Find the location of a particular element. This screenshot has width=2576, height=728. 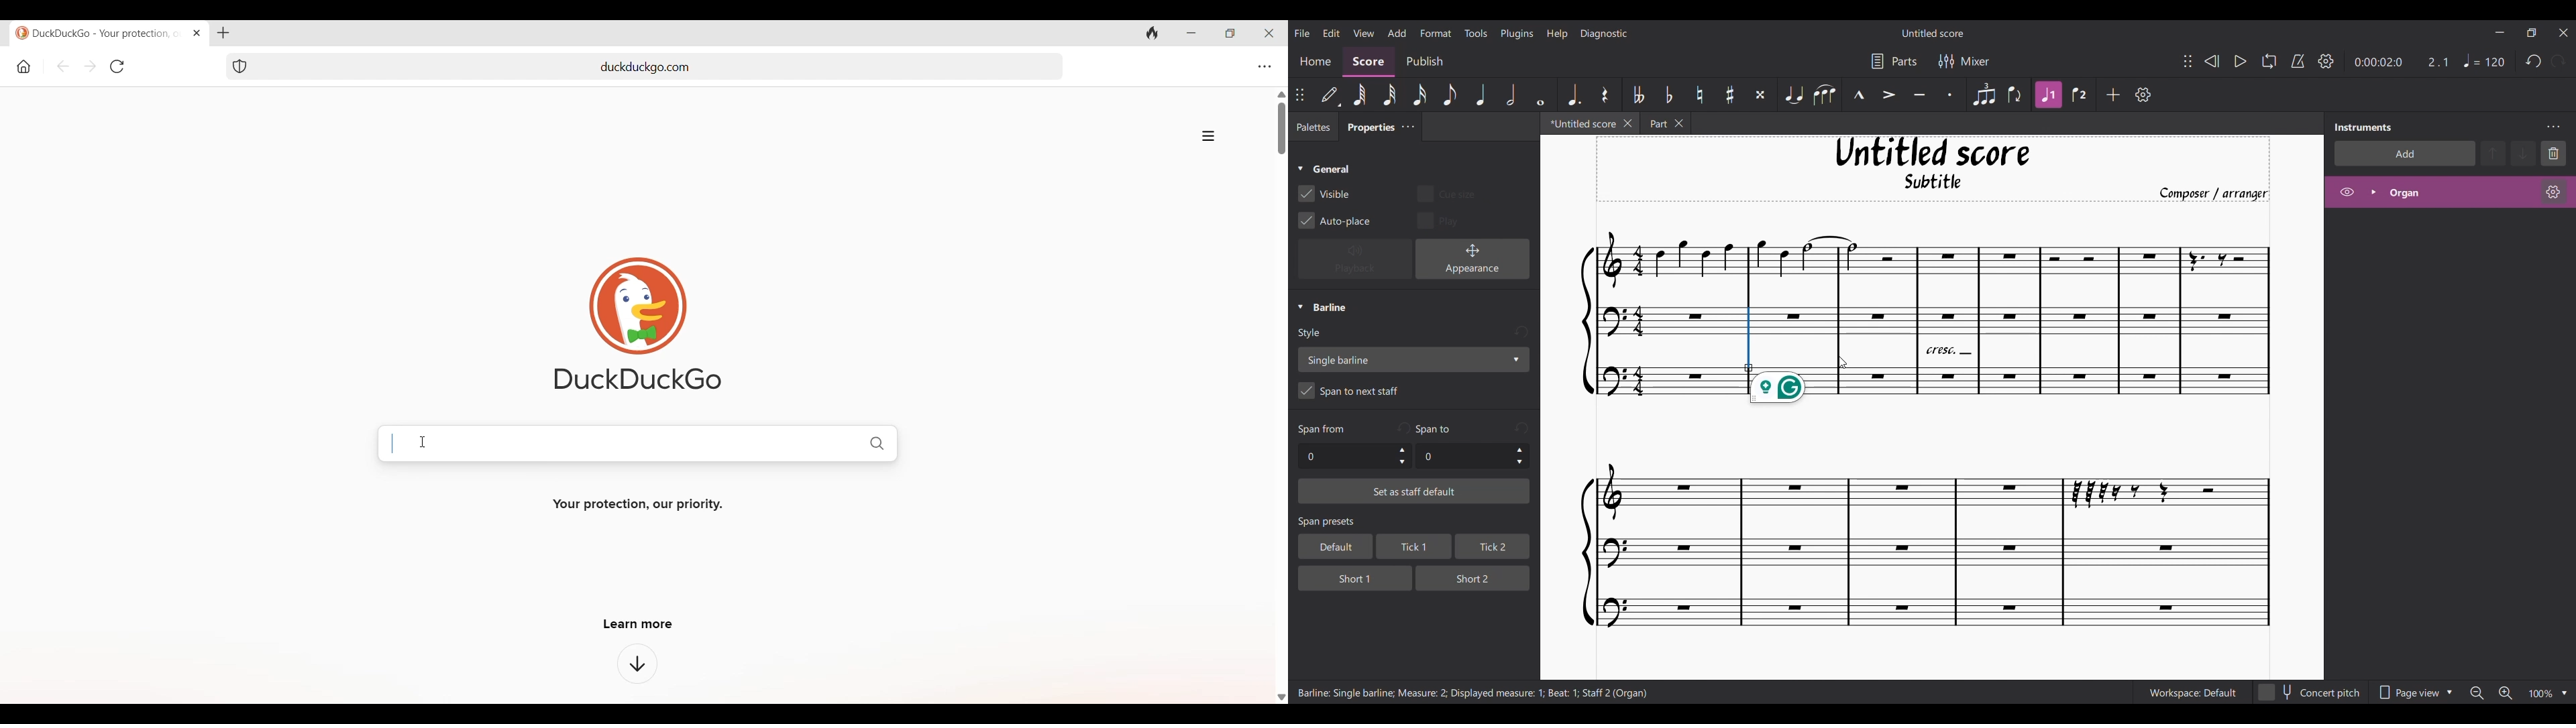

Span to next staff is located at coordinates (1413, 393).